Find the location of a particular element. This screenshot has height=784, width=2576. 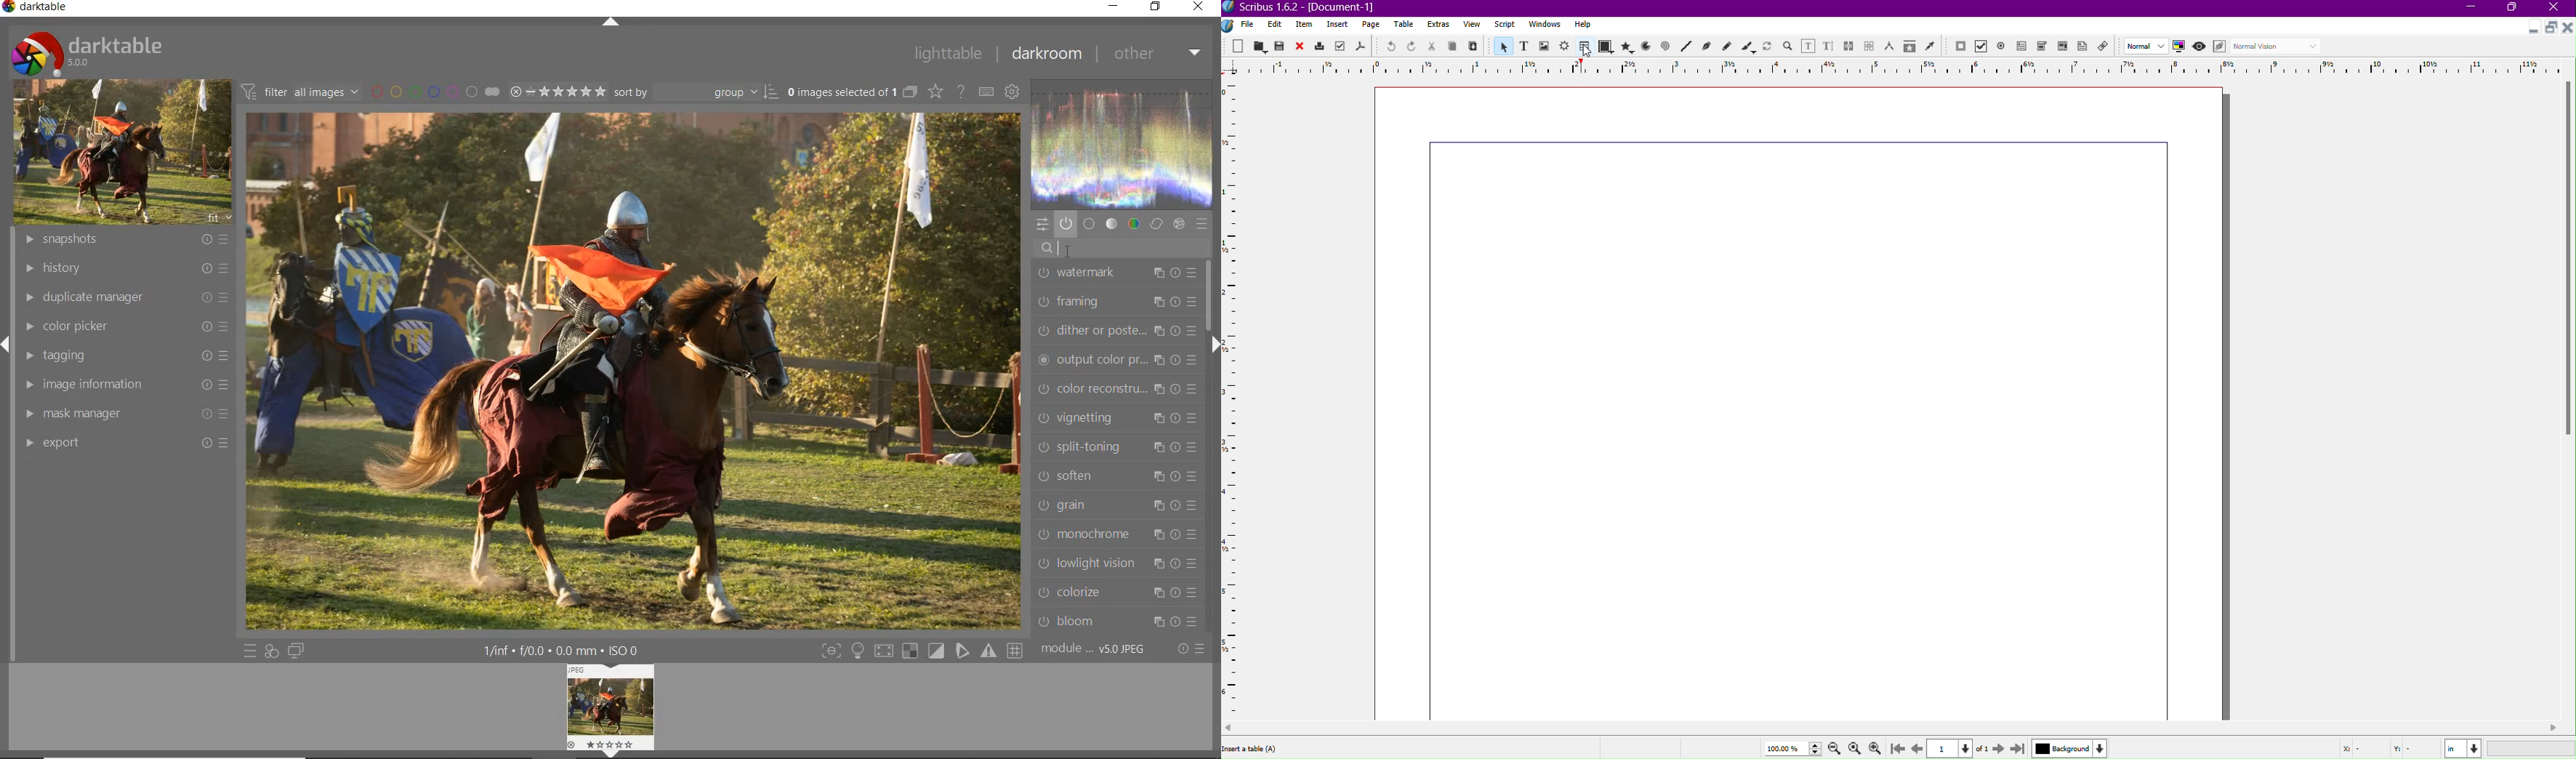

minimize is located at coordinates (1116, 6).